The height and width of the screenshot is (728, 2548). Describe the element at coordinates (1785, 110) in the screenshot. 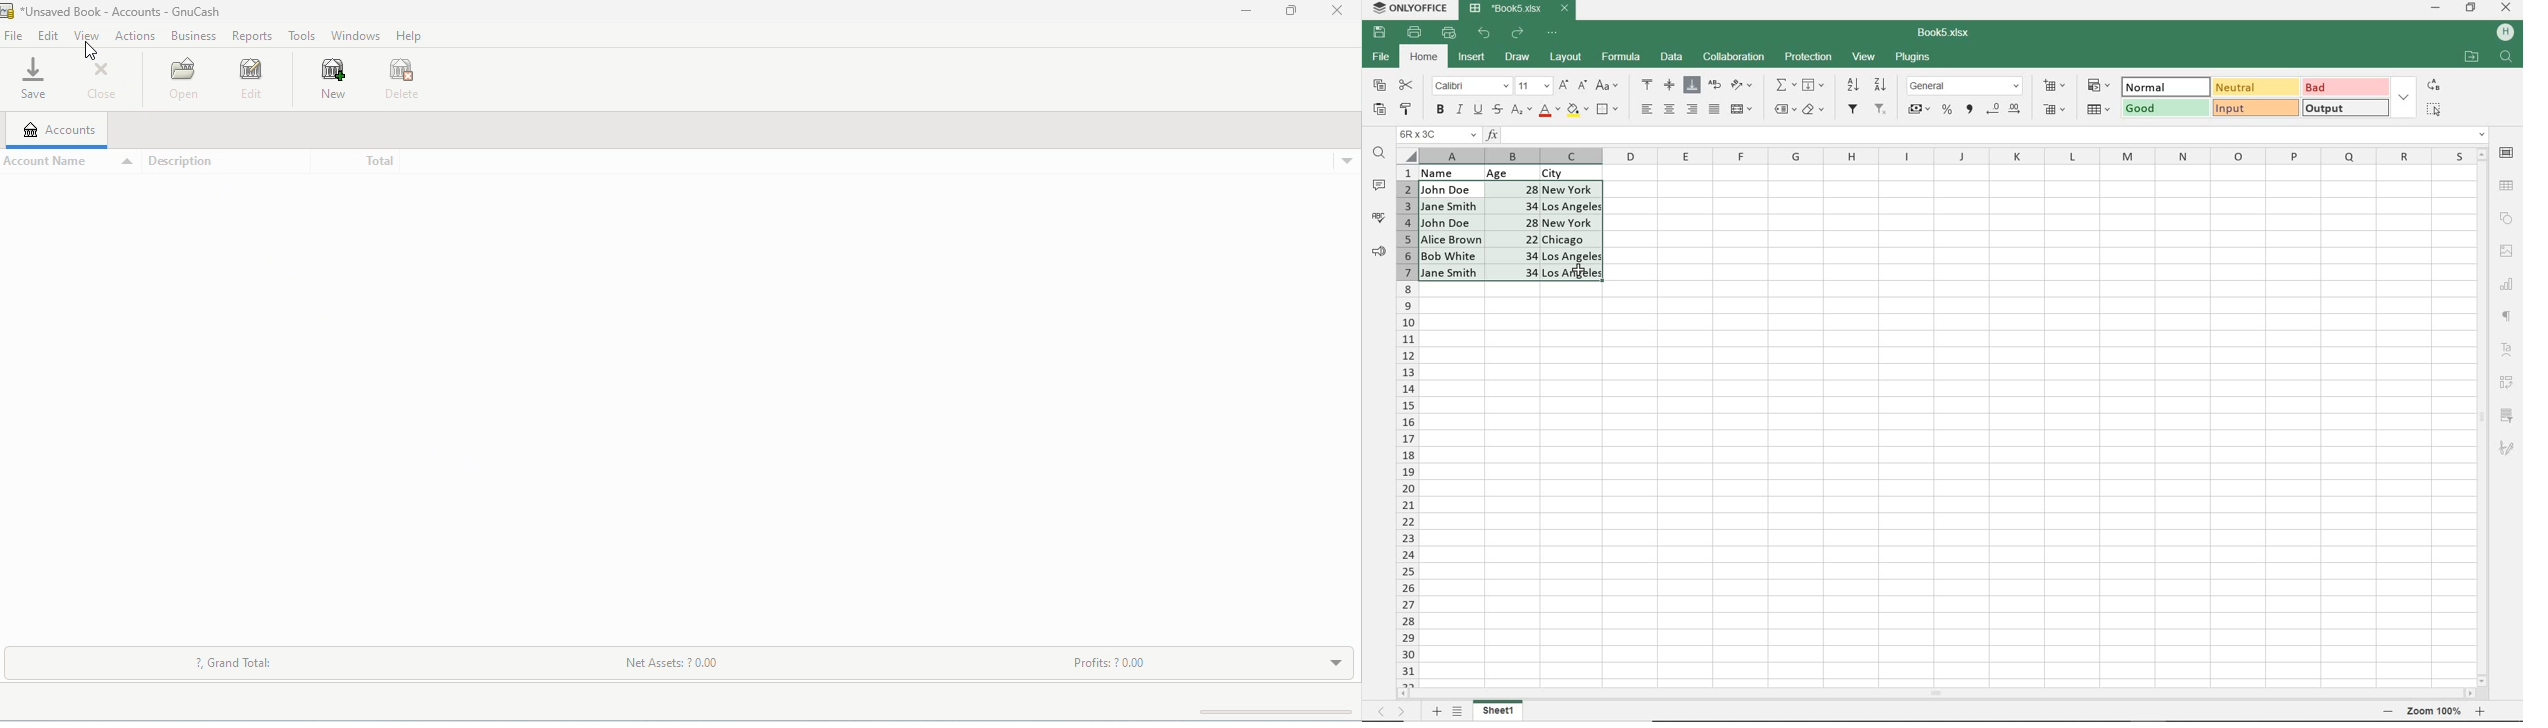

I see `NAMED RANGES` at that location.